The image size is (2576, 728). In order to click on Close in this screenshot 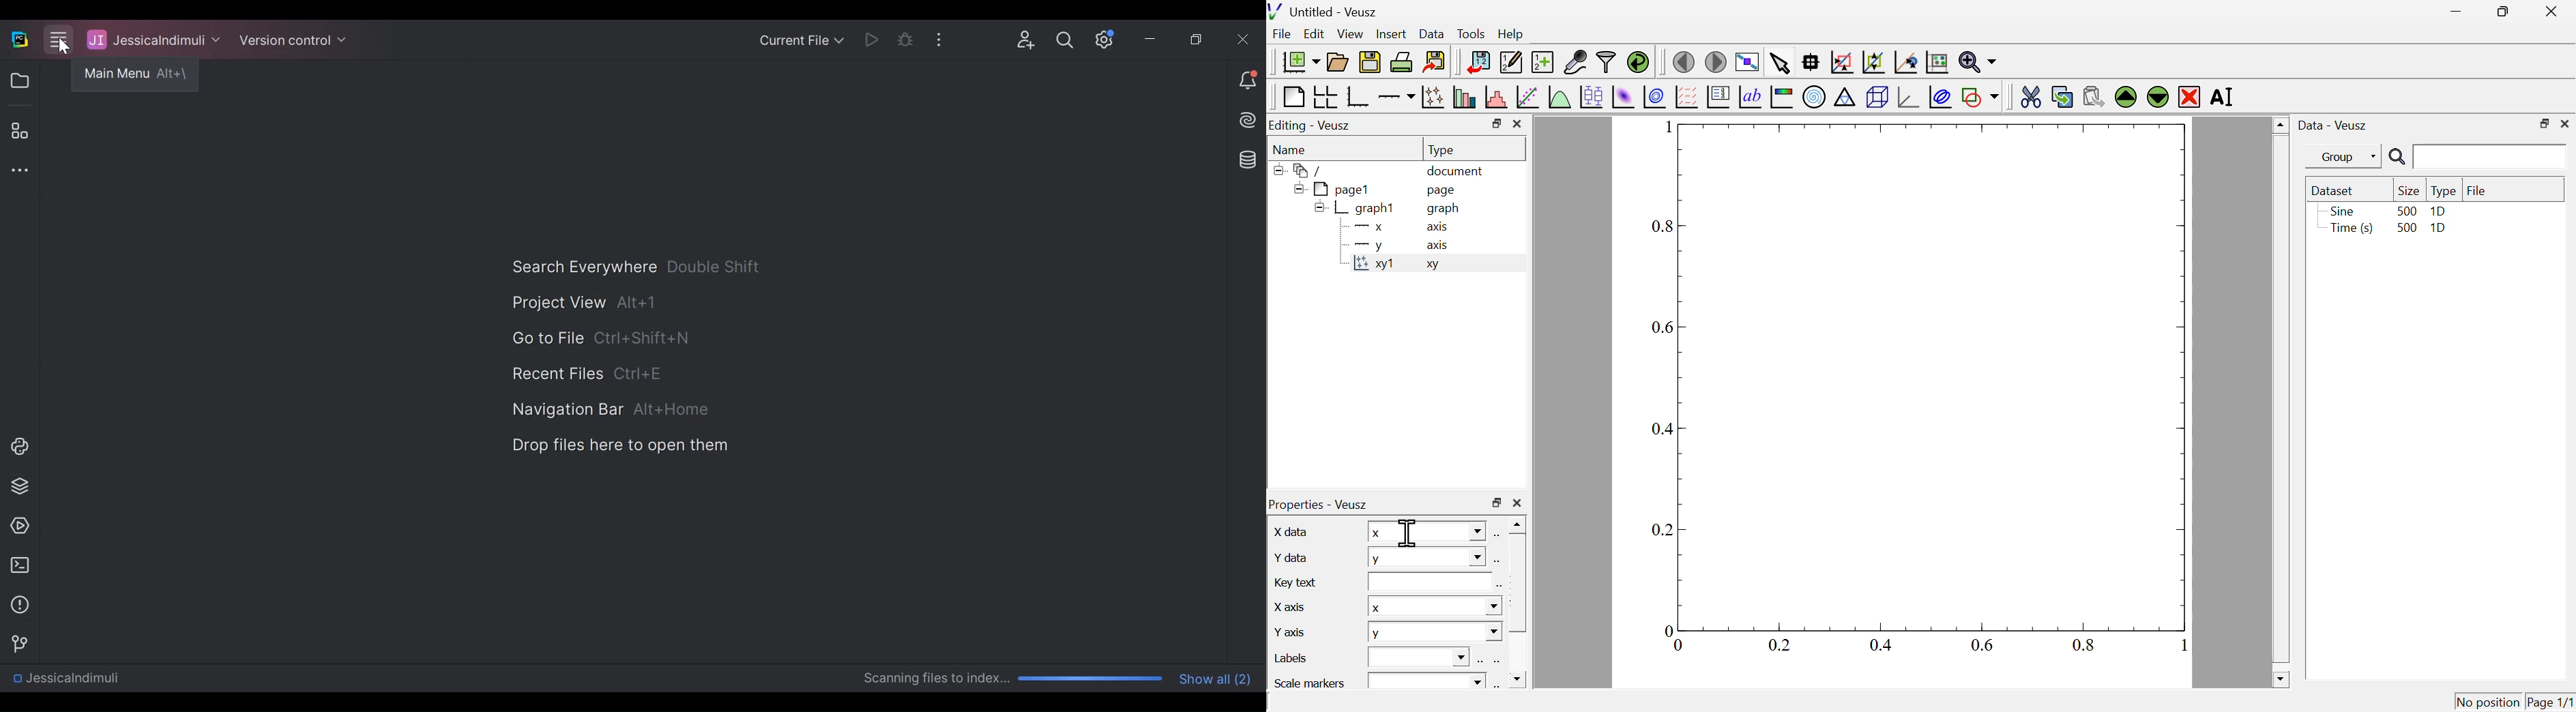, I will do `click(1238, 37)`.